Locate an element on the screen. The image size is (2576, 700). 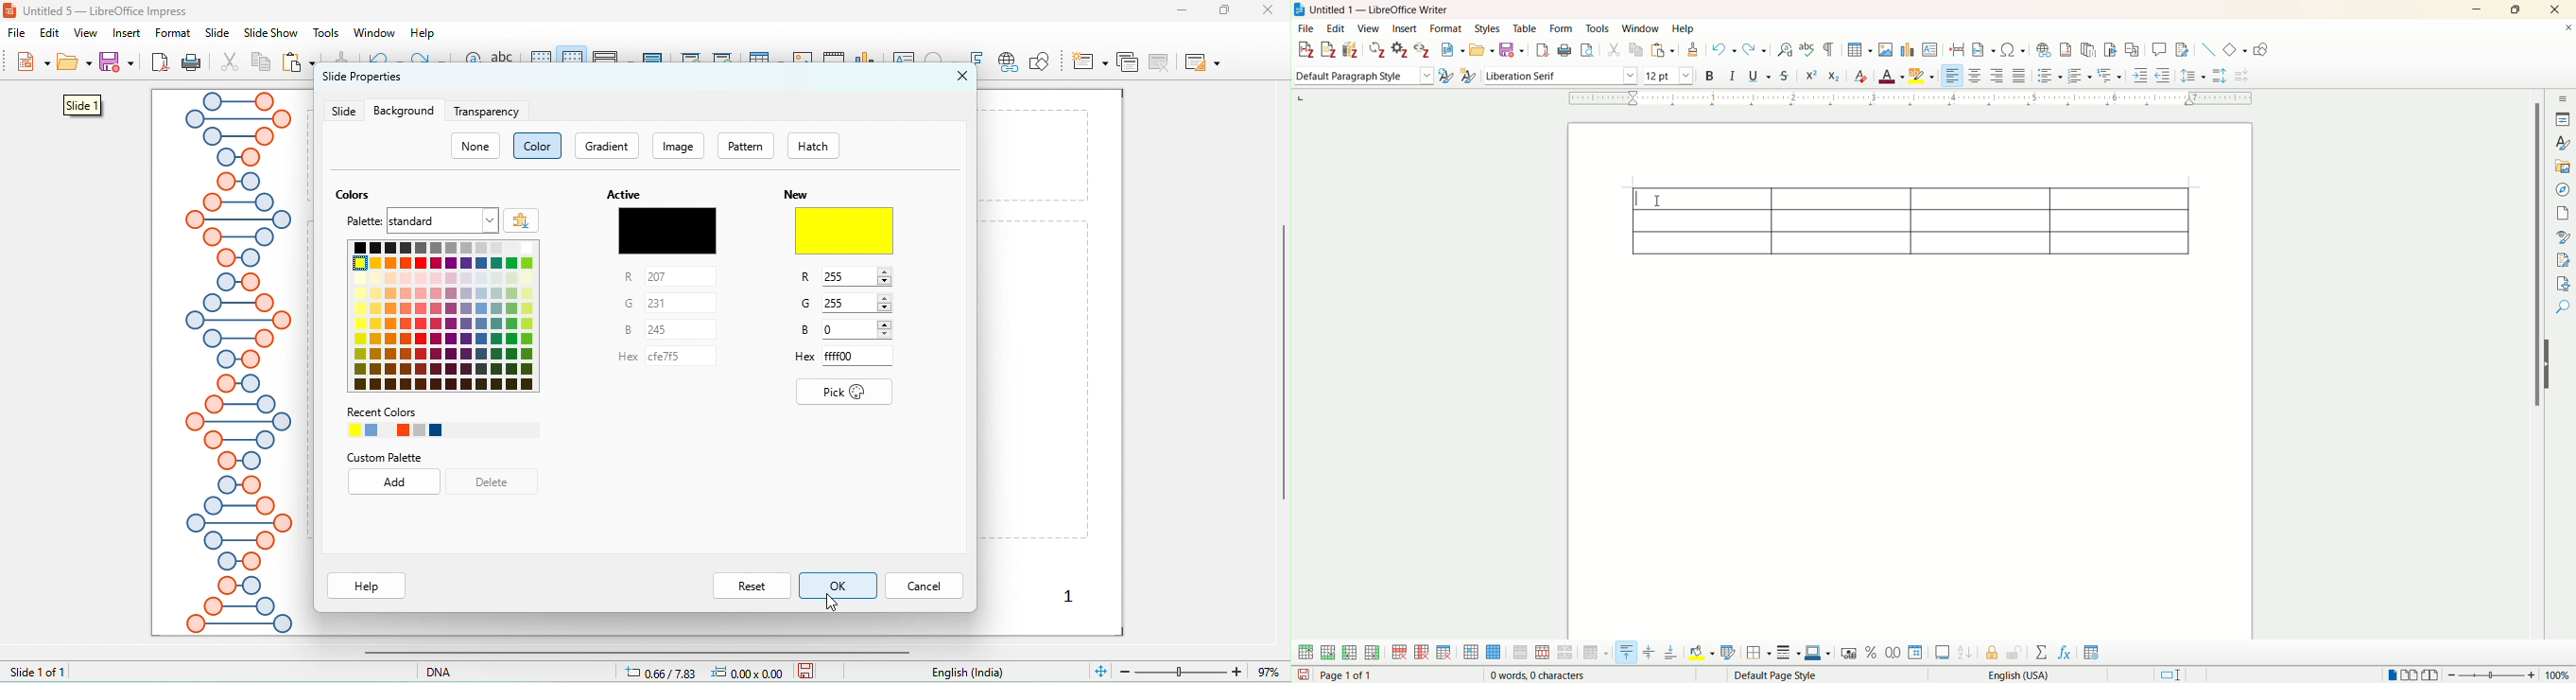
delete table is located at coordinates (1446, 652).